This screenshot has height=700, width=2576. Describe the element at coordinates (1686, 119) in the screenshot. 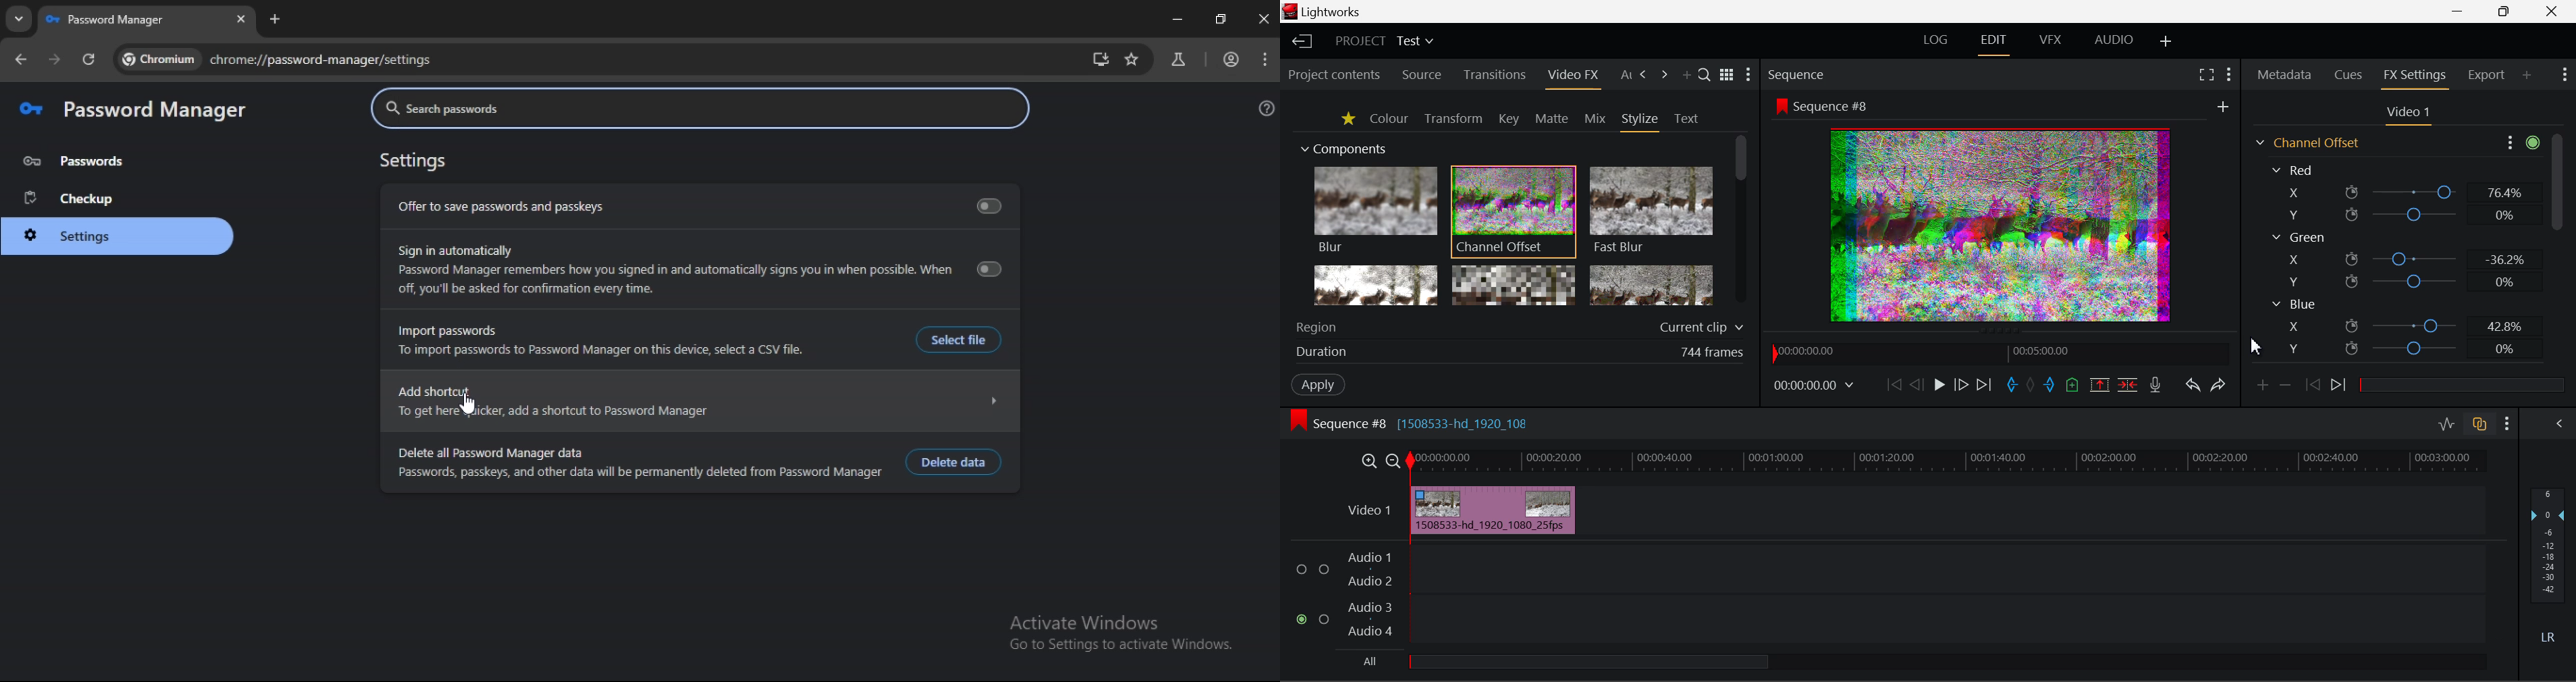

I see `Text` at that location.